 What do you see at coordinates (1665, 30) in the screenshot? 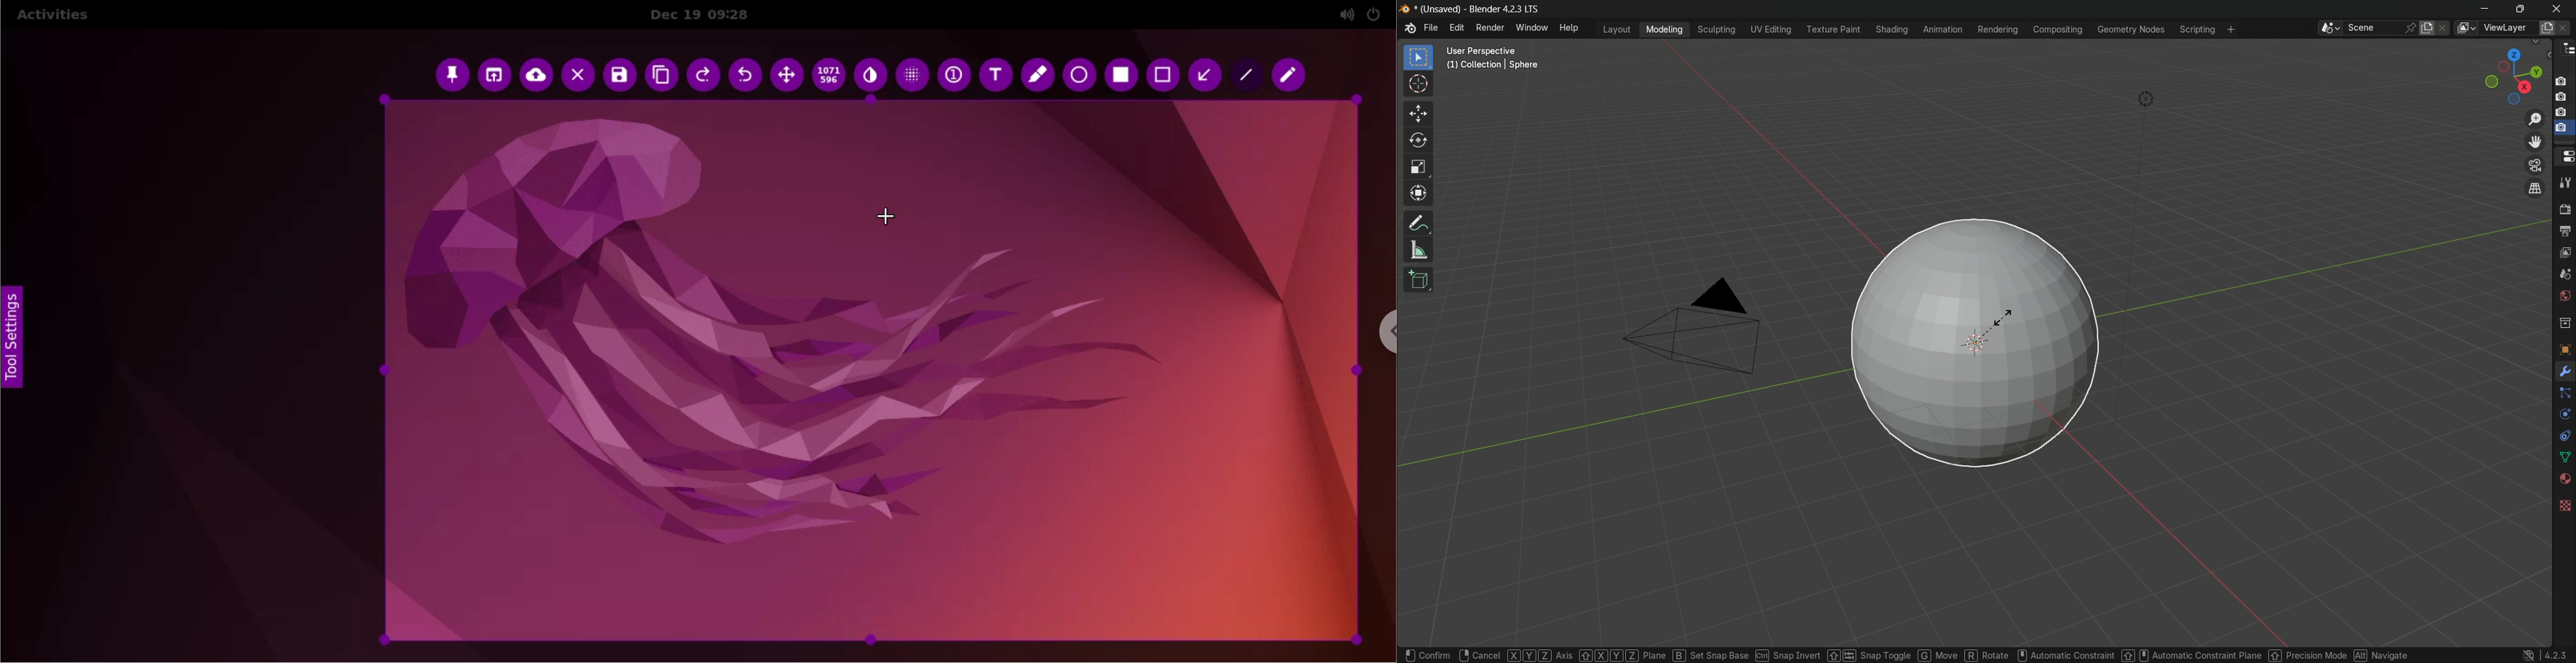
I see `modeling menu` at bounding box center [1665, 30].